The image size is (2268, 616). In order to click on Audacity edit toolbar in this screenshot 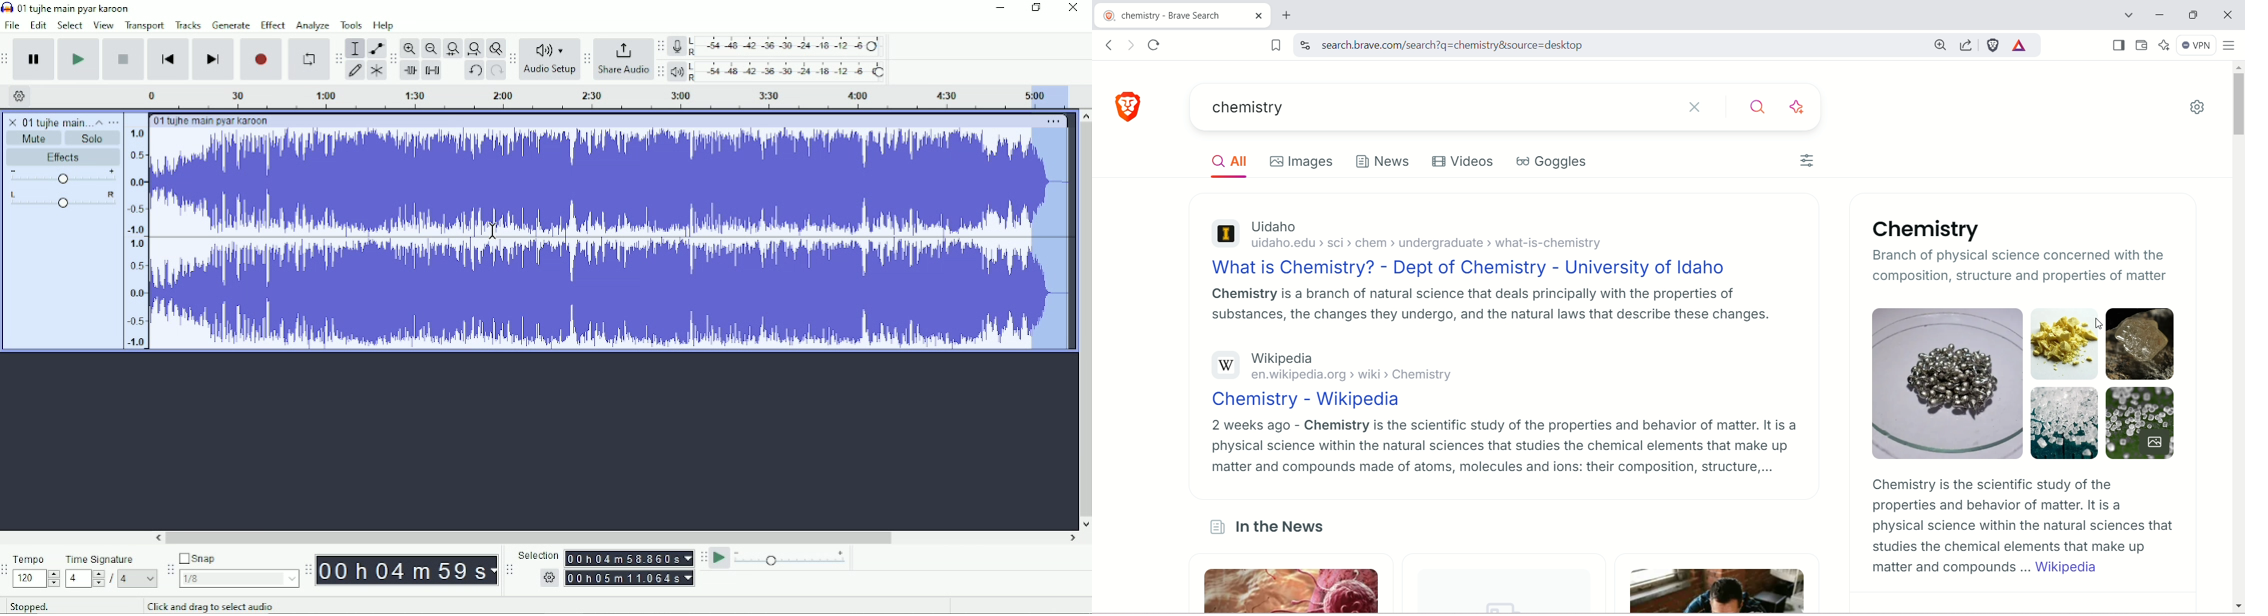, I will do `click(391, 59)`.